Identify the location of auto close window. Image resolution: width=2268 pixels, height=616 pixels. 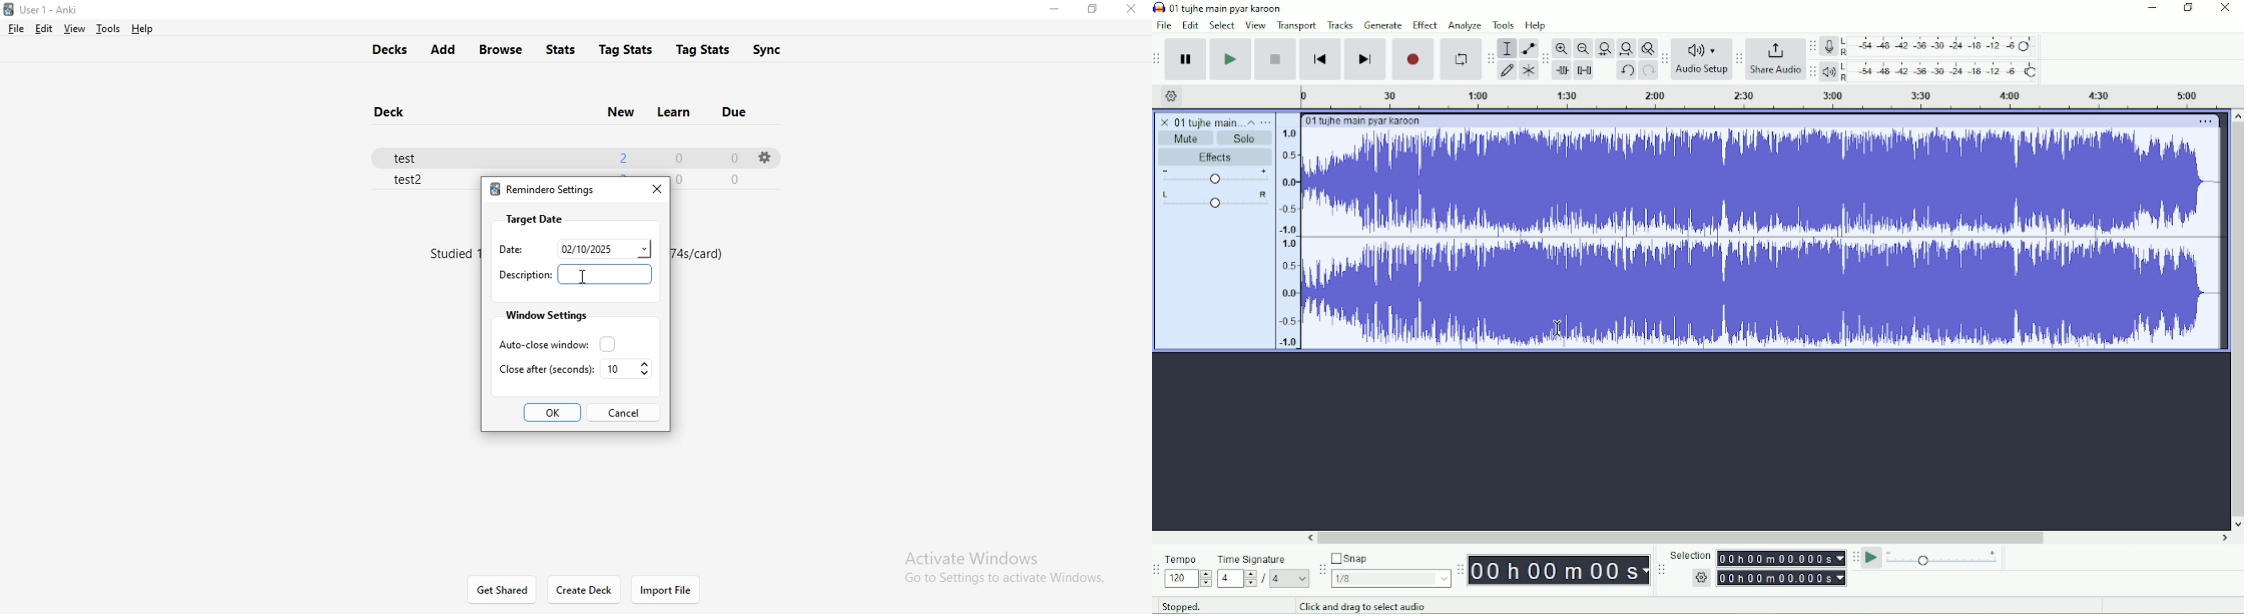
(552, 343).